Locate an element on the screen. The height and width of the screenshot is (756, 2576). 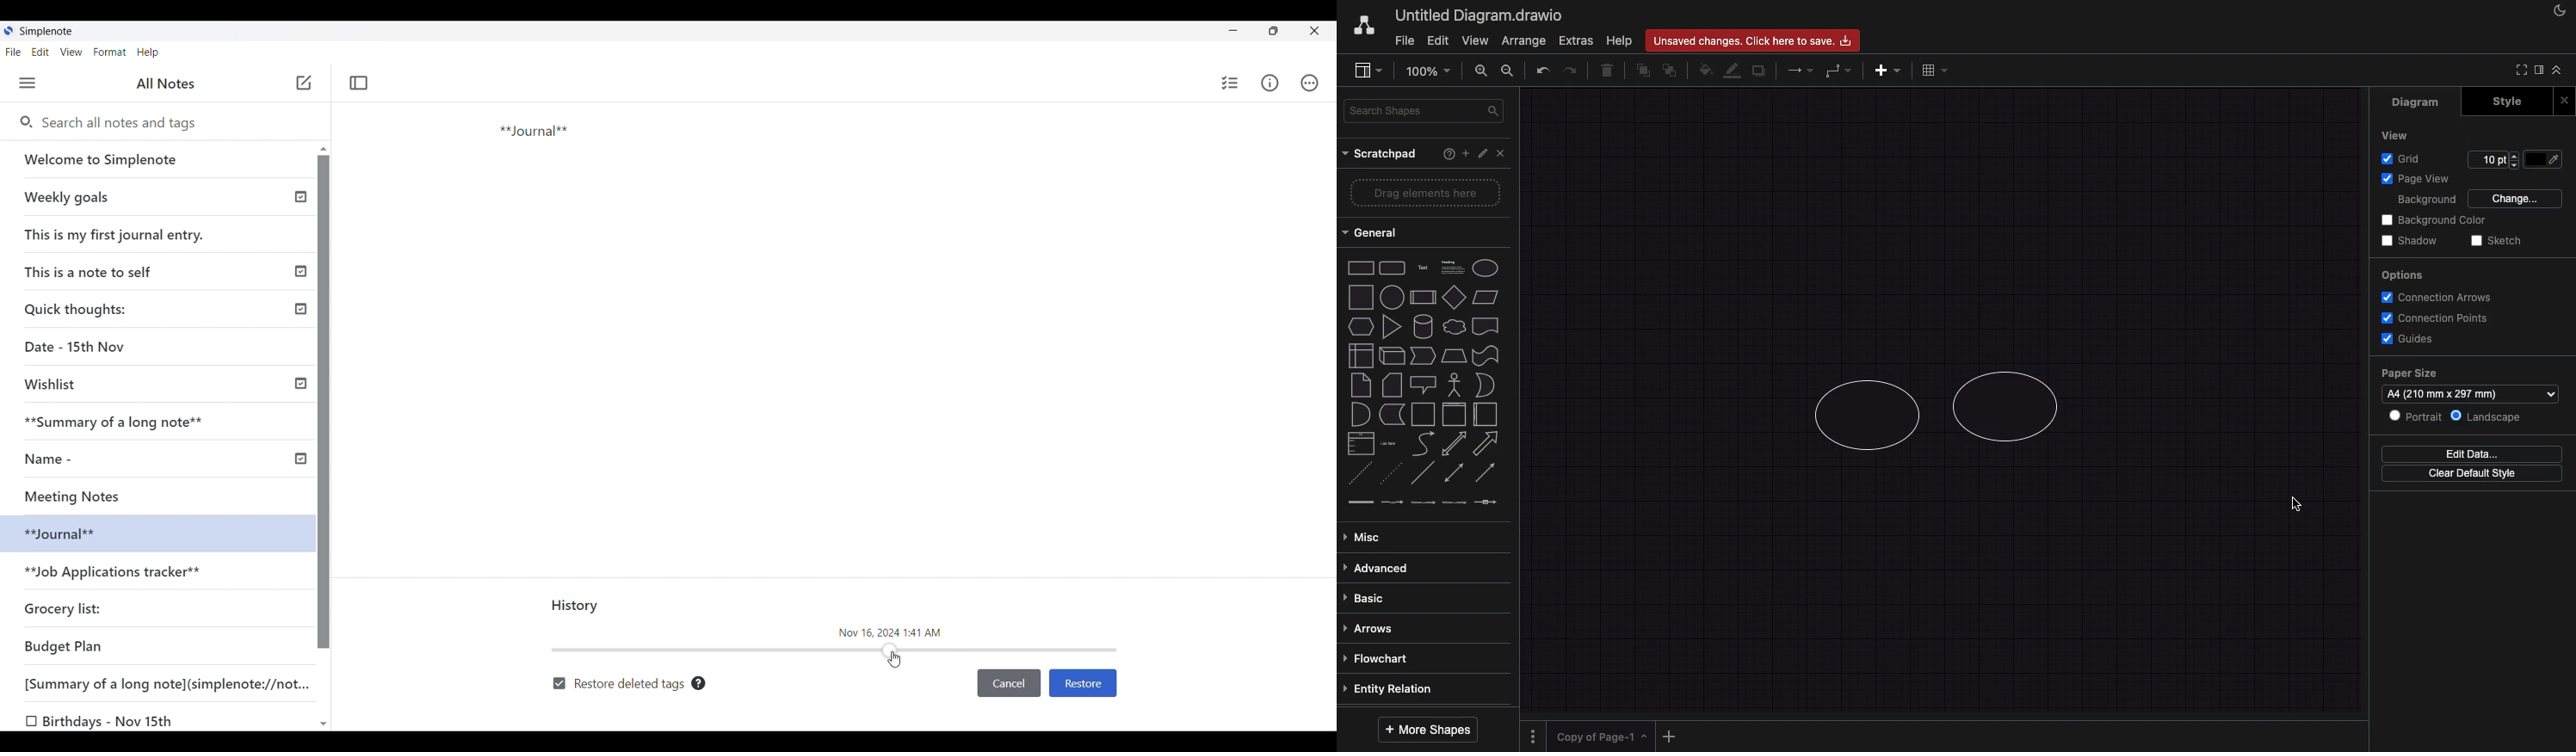
actor is located at coordinates (1454, 385).